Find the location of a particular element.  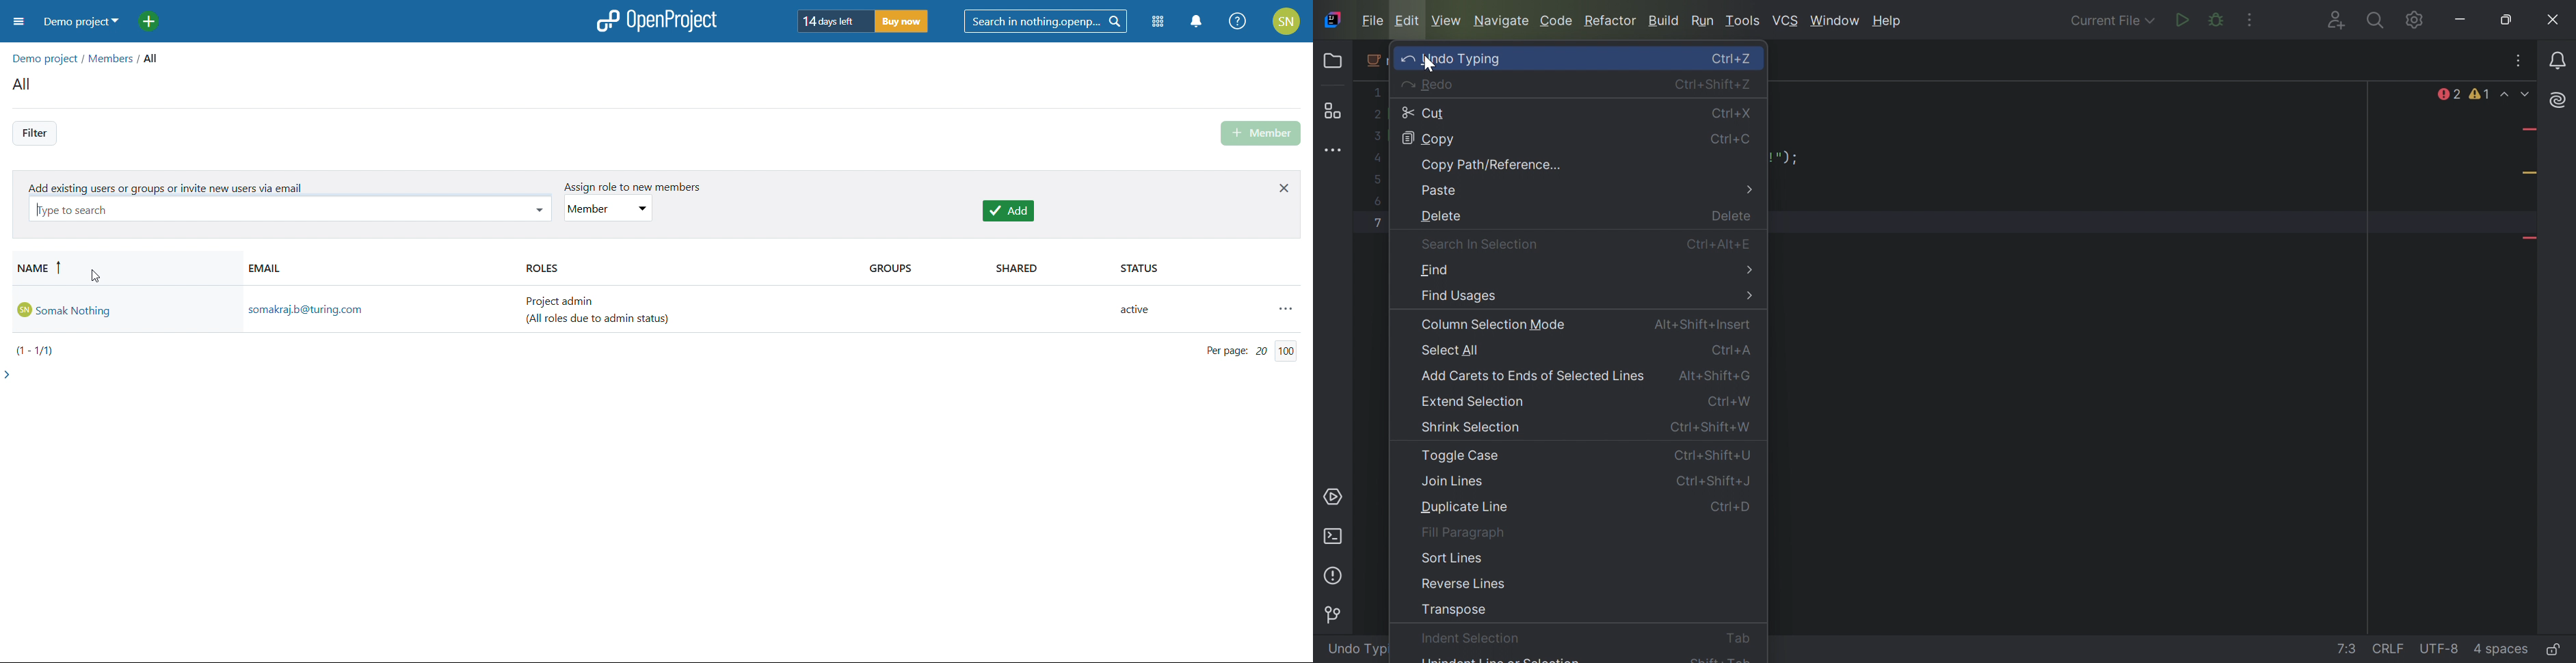

Fill Paragraph is located at coordinates (1465, 531).